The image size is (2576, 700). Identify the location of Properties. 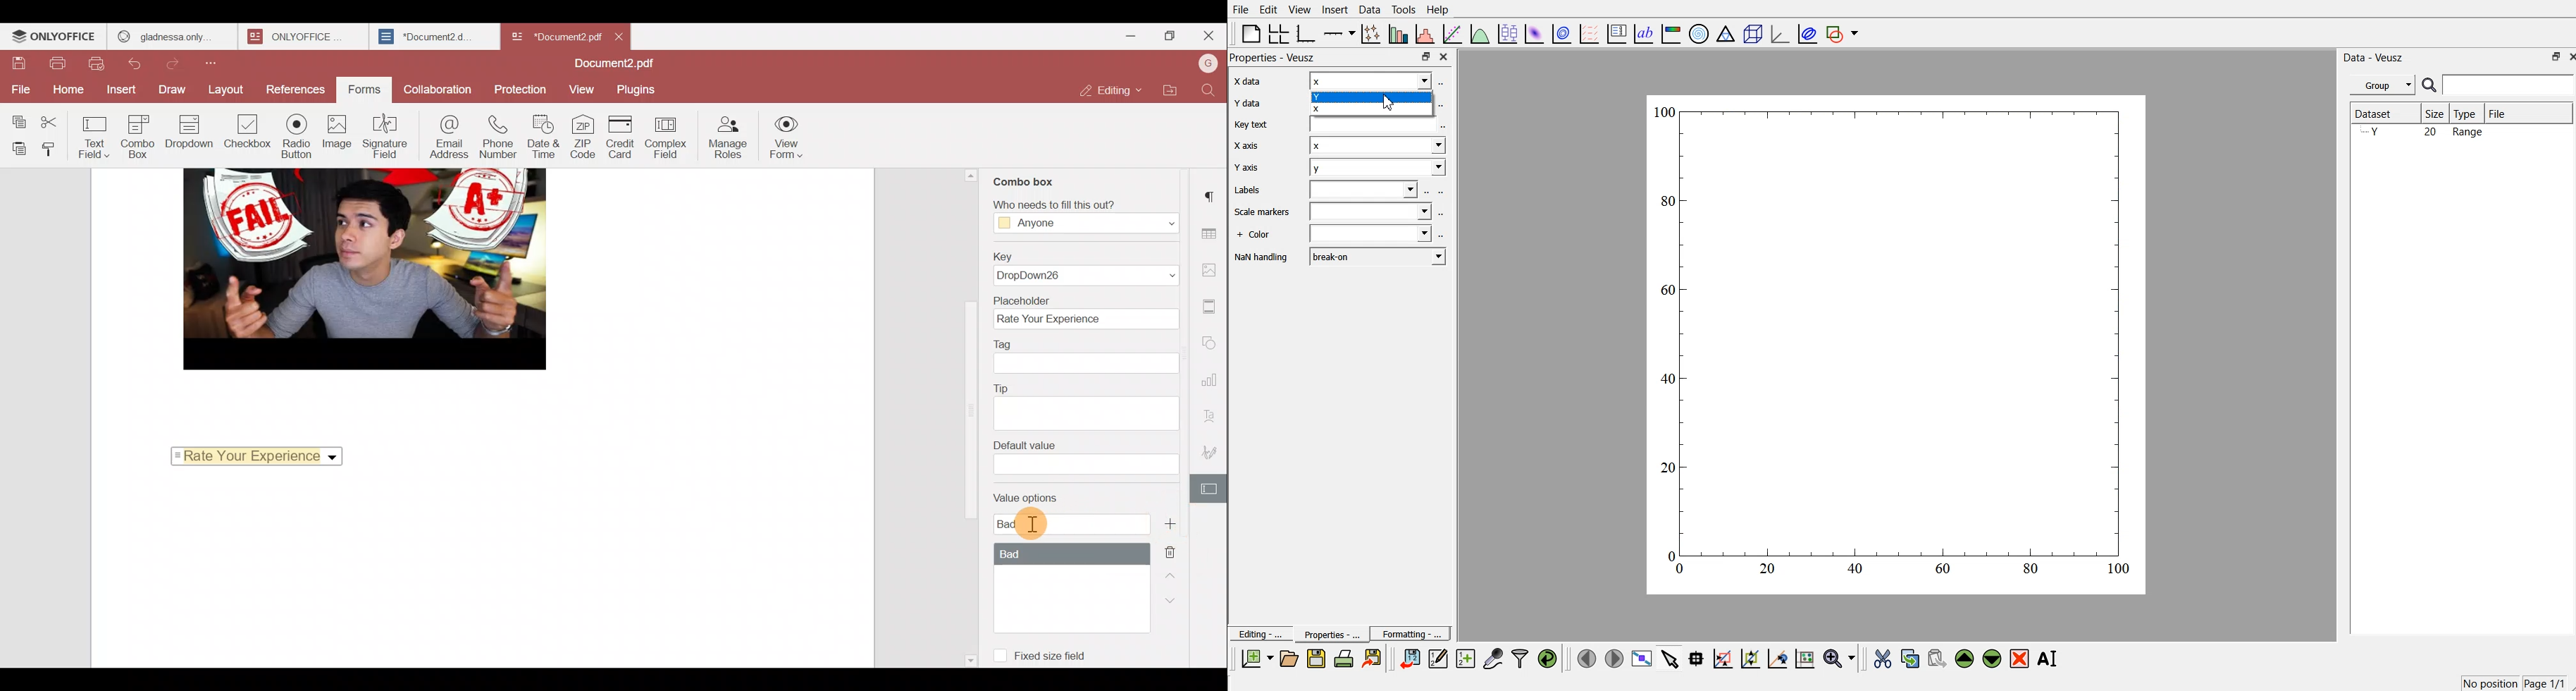
(1327, 634).